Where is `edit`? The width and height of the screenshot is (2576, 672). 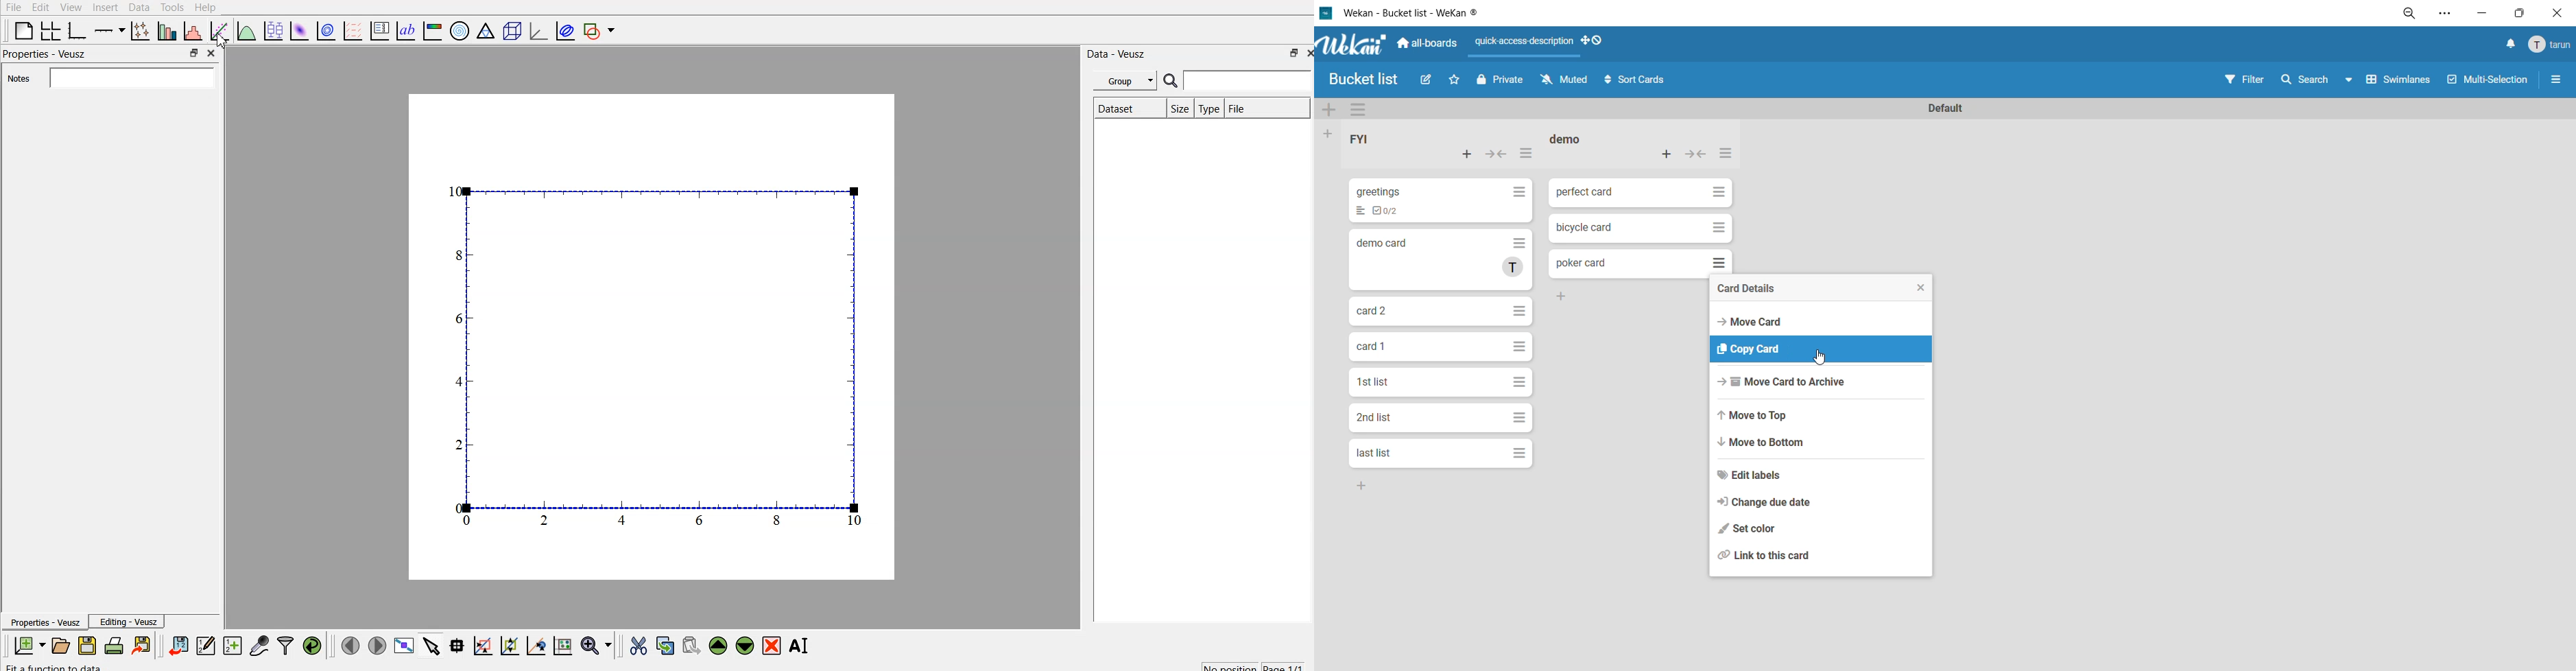 edit is located at coordinates (38, 7).